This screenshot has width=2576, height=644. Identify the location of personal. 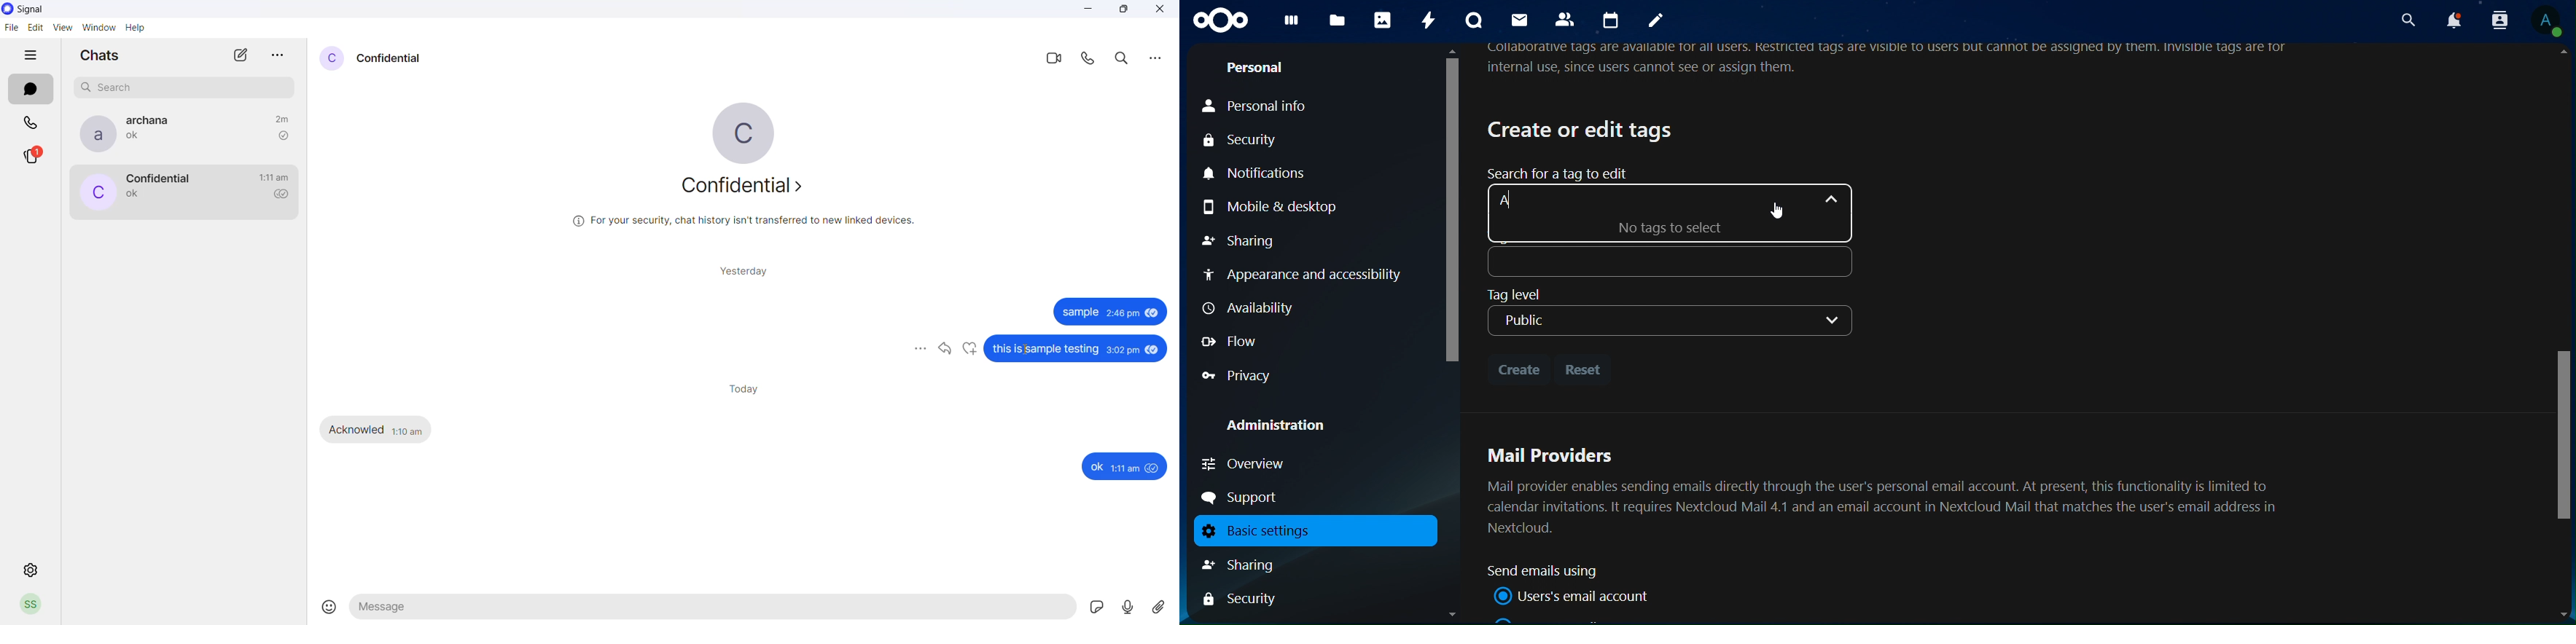
(1256, 70).